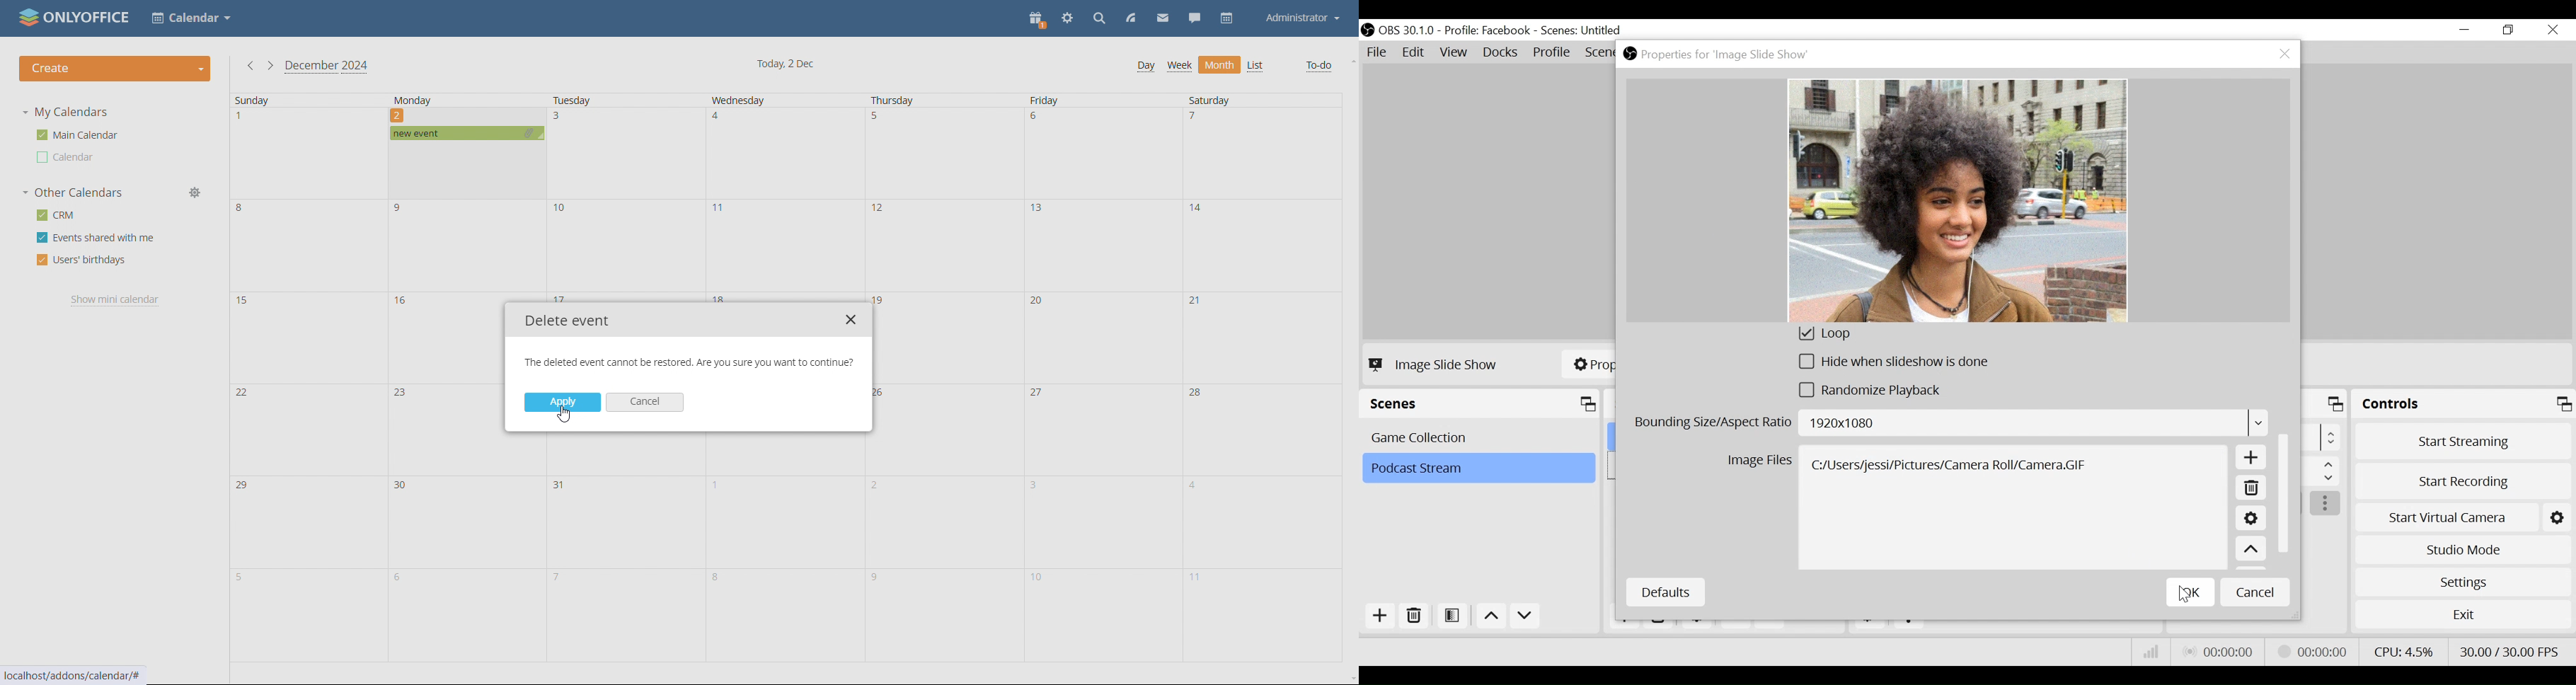 This screenshot has height=700, width=2576. What do you see at coordinates (1409, 30) in the screenshot?
I see `OBS Version` at bounding box center [1409, 30].